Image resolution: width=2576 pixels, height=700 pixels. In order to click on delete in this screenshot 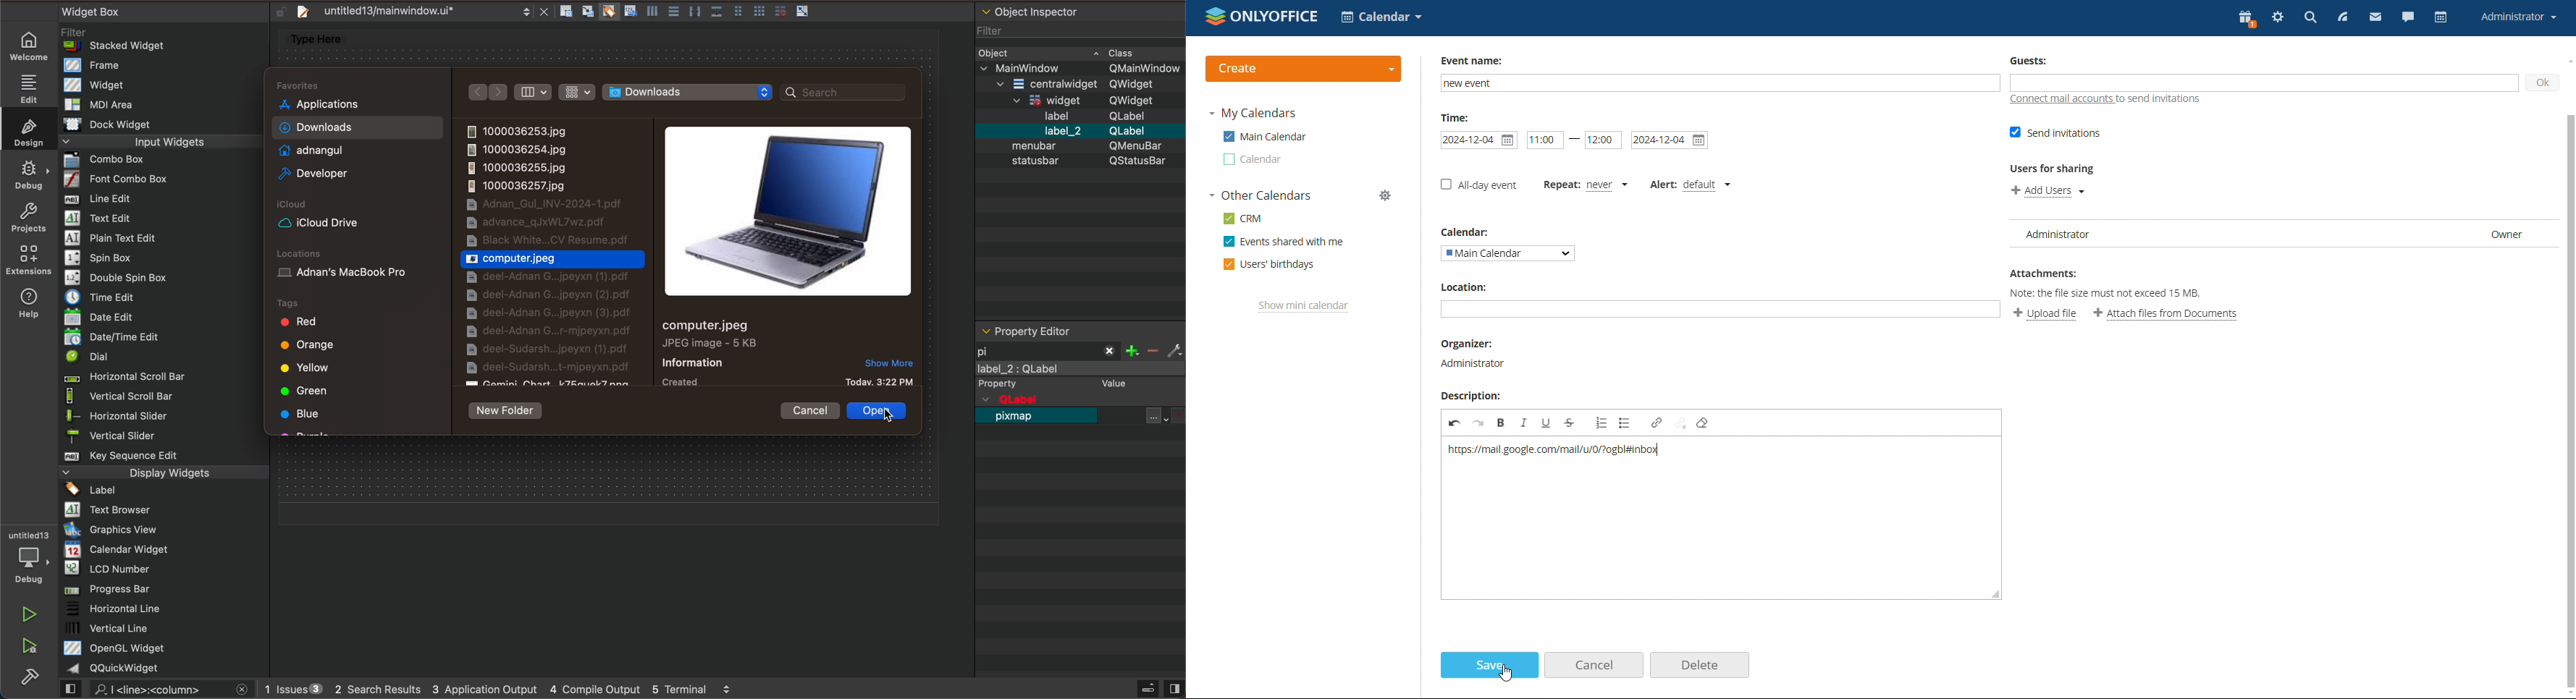, I will do `click(1700, 665)`.